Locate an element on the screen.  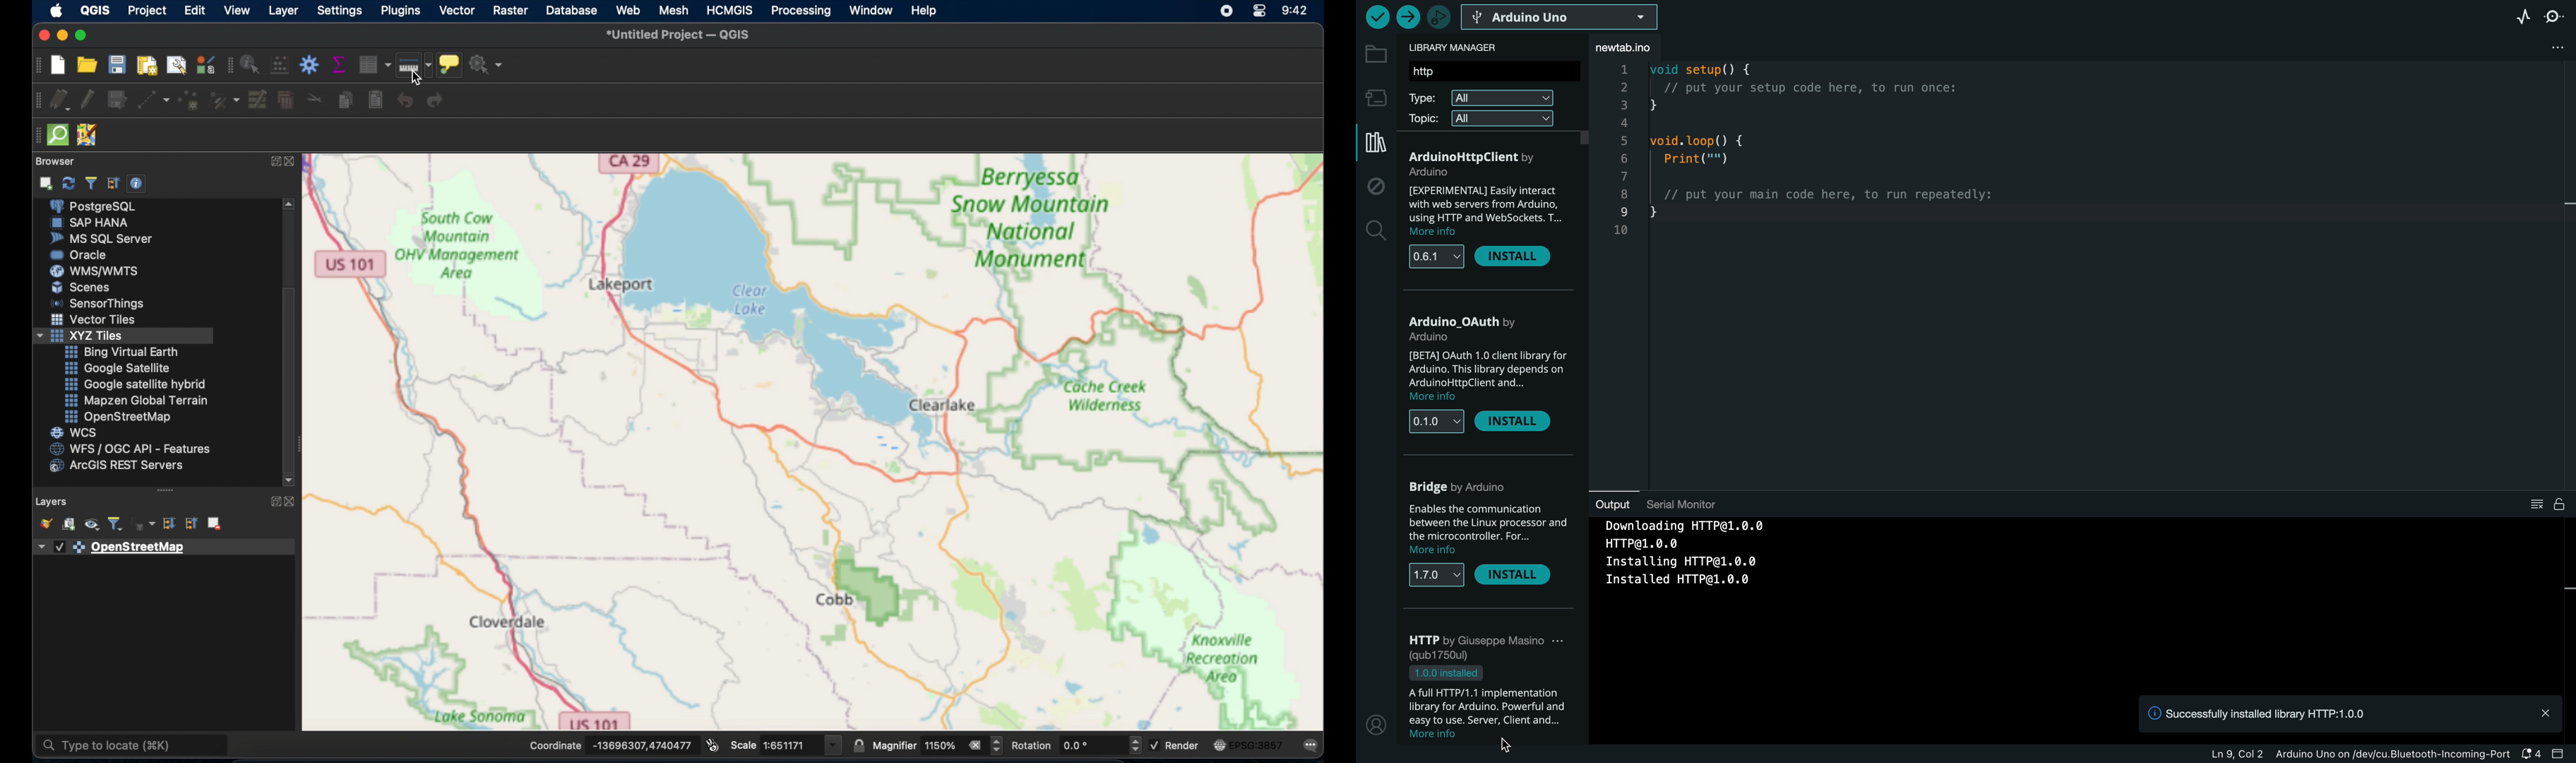
filter browser is located at coordinates (90, 182).